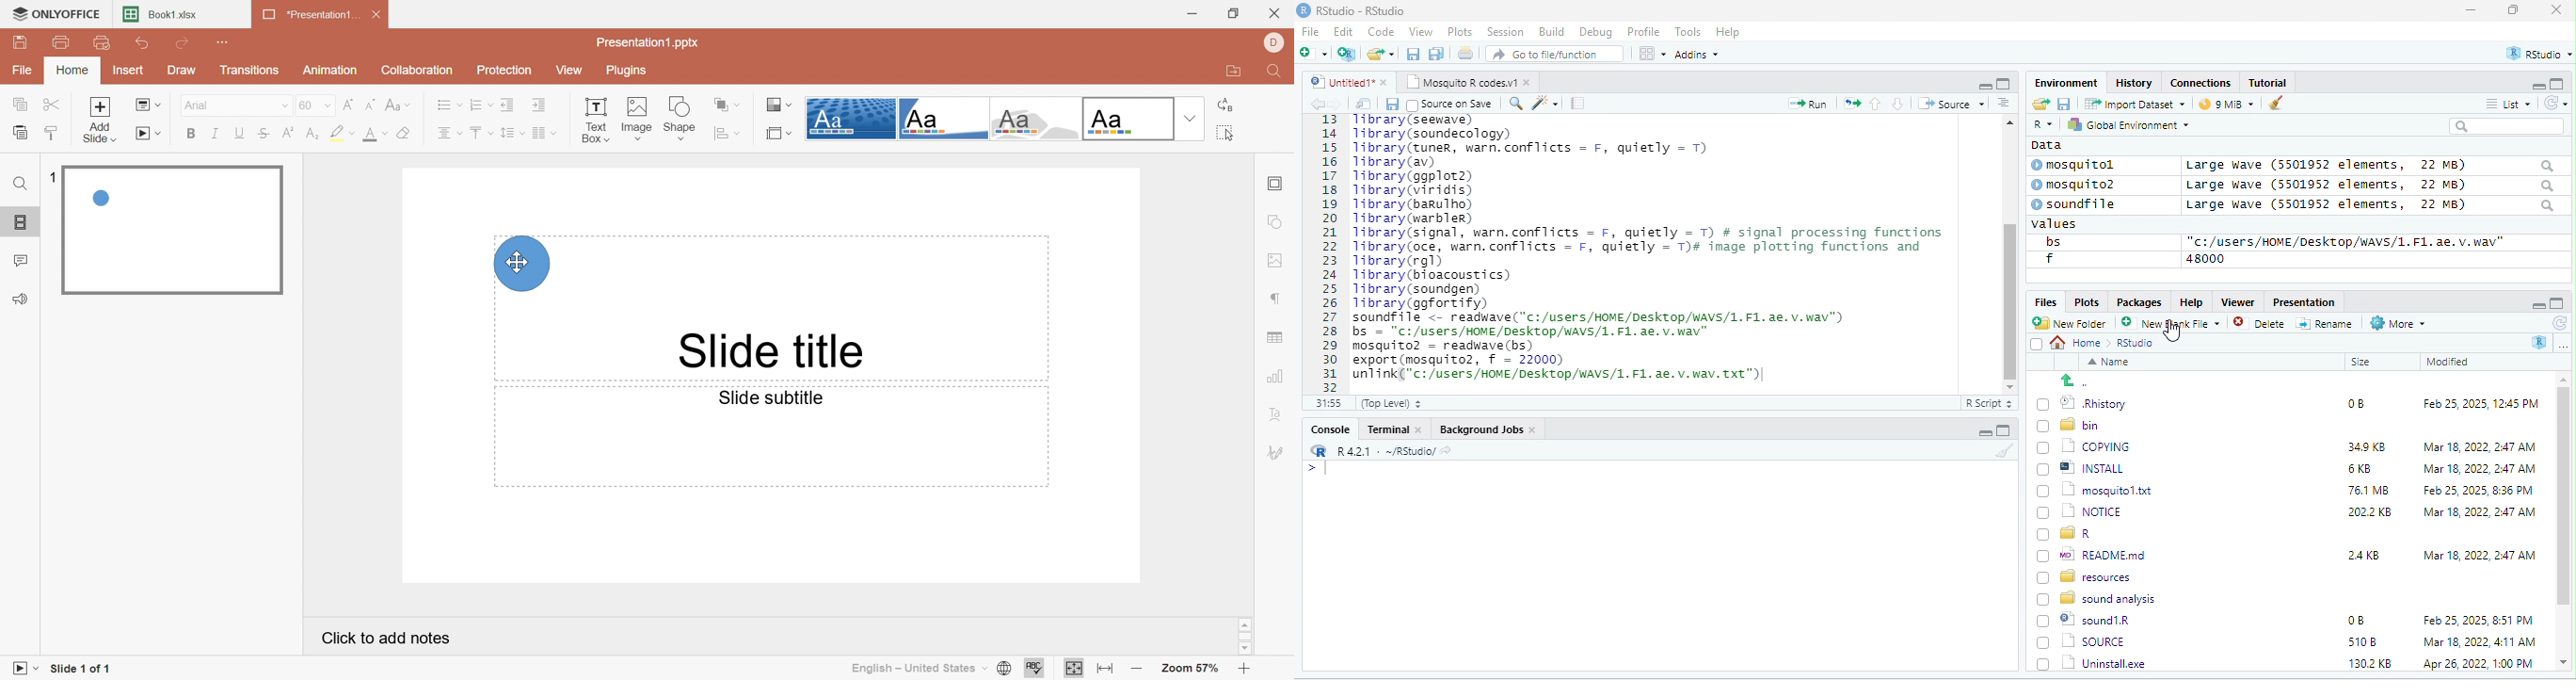 The image size is (2576, 700). Describe the element at coordinates (2396, 324) in the screenshot. I see ` More ` at that location.